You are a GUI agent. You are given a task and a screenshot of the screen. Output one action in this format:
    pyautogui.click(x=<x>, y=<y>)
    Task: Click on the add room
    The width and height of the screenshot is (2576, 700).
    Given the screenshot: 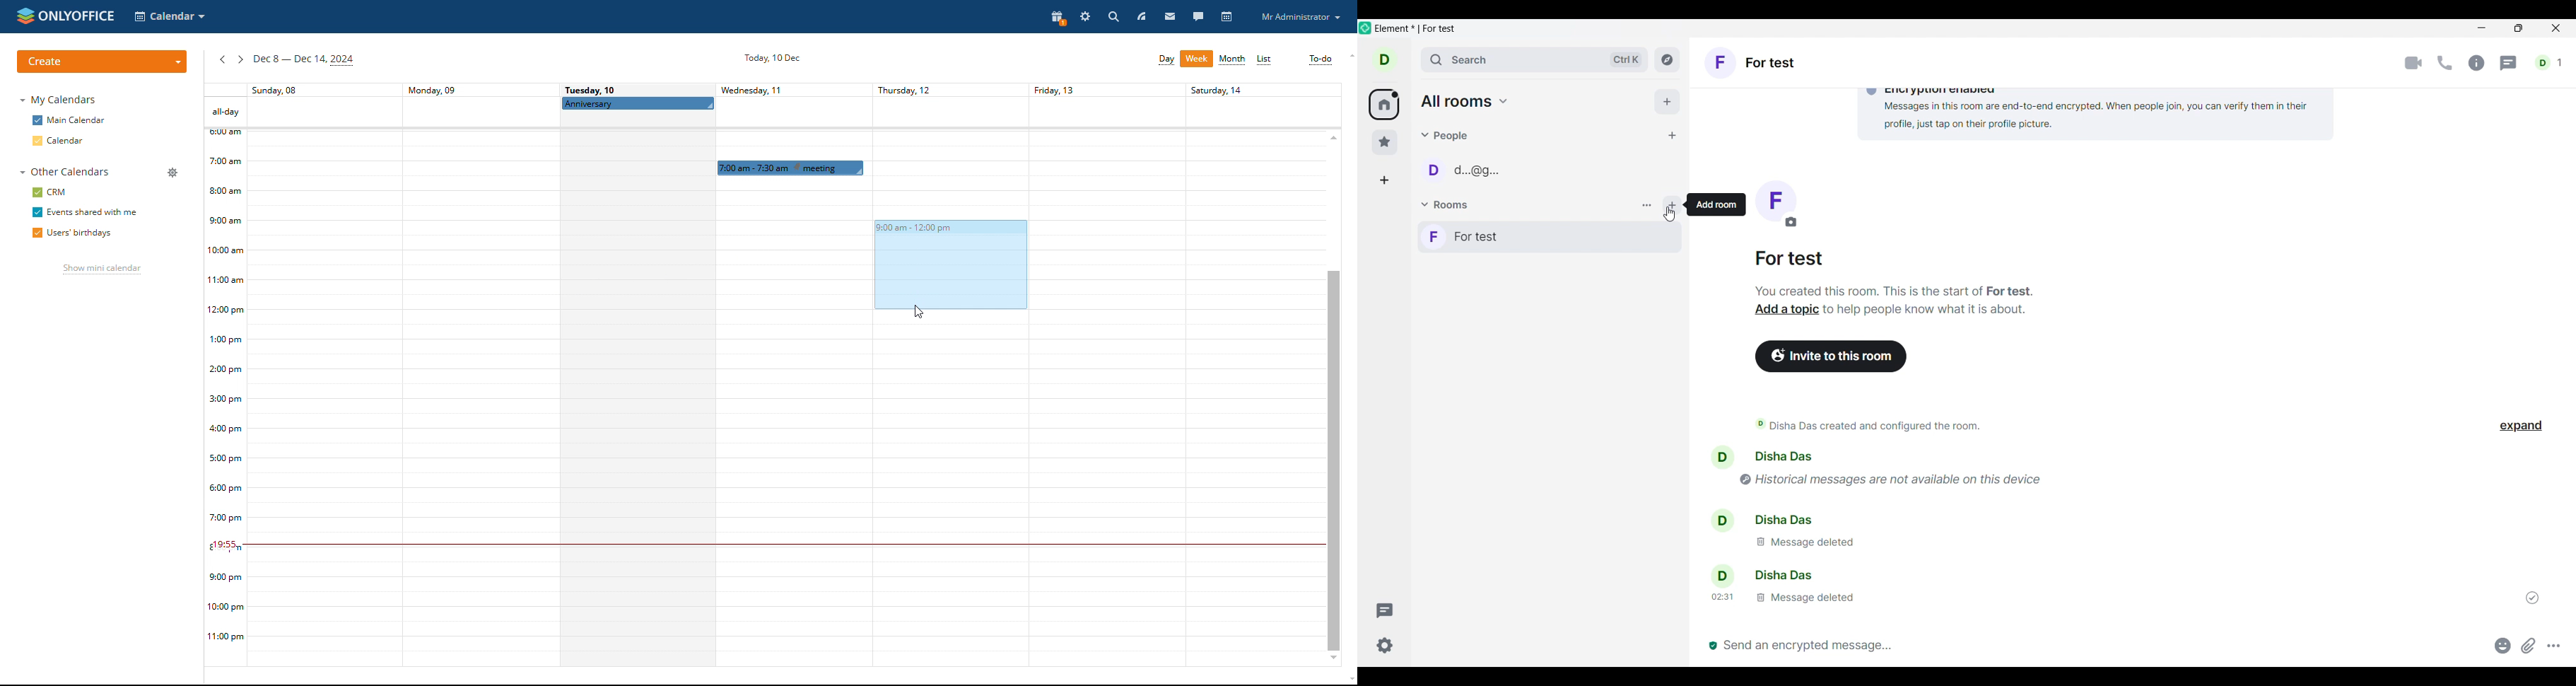 What is the action you would take?
    pyautogui.click(x=1715, y=205)
    